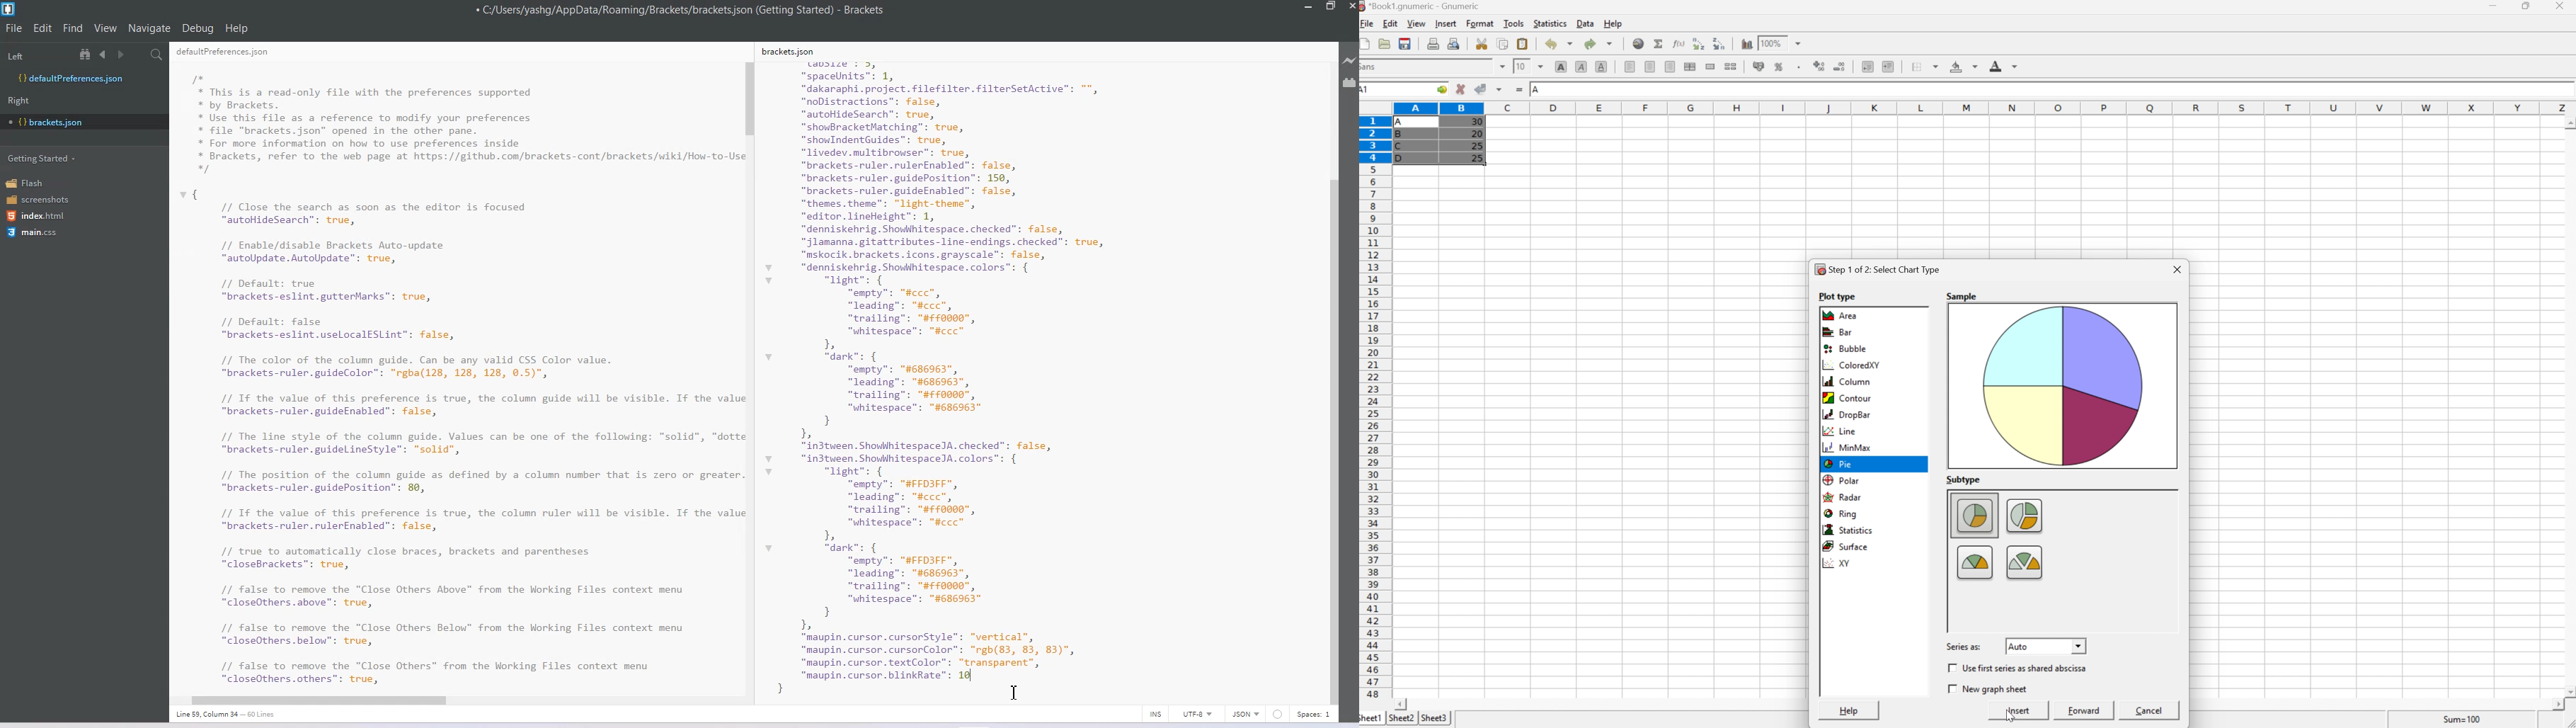 The height and width of the screenshot is (728, 2576). Describe the element at coordinates (451, 698) in the screenshot. I see `Horizontal Scroll Bar` at that location.